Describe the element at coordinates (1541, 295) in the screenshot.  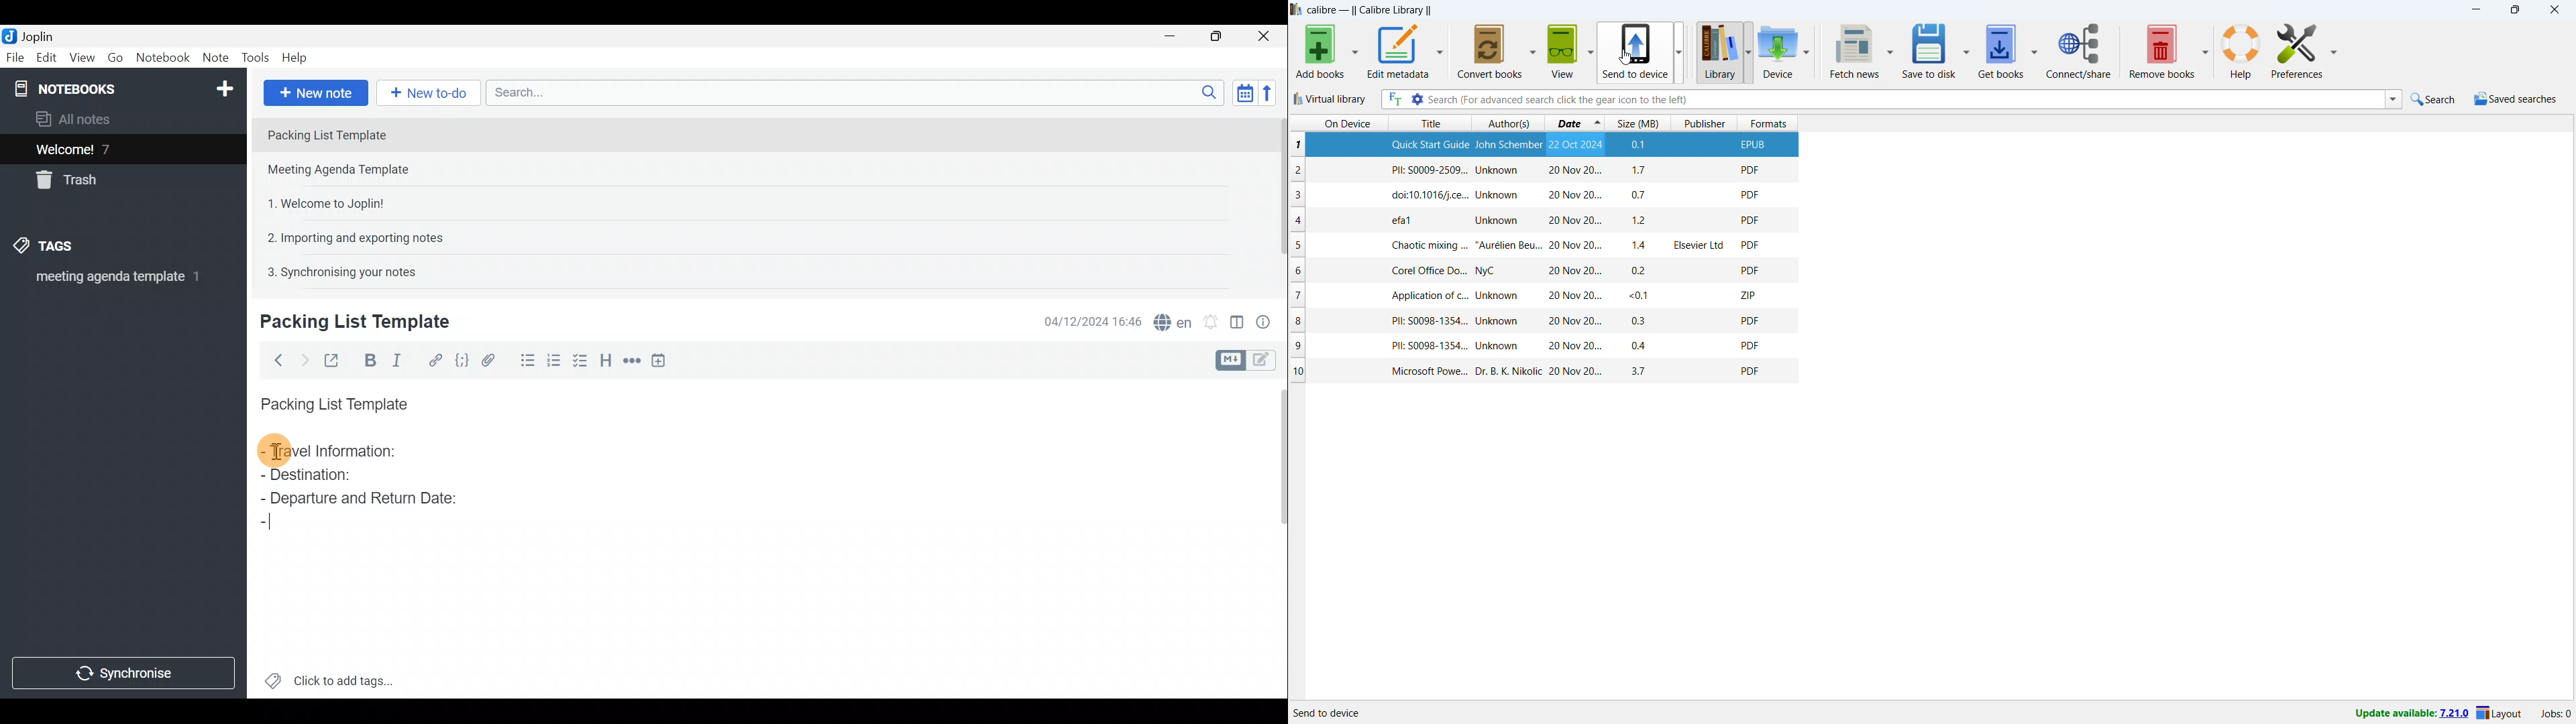
I see `one book entry` at that location.